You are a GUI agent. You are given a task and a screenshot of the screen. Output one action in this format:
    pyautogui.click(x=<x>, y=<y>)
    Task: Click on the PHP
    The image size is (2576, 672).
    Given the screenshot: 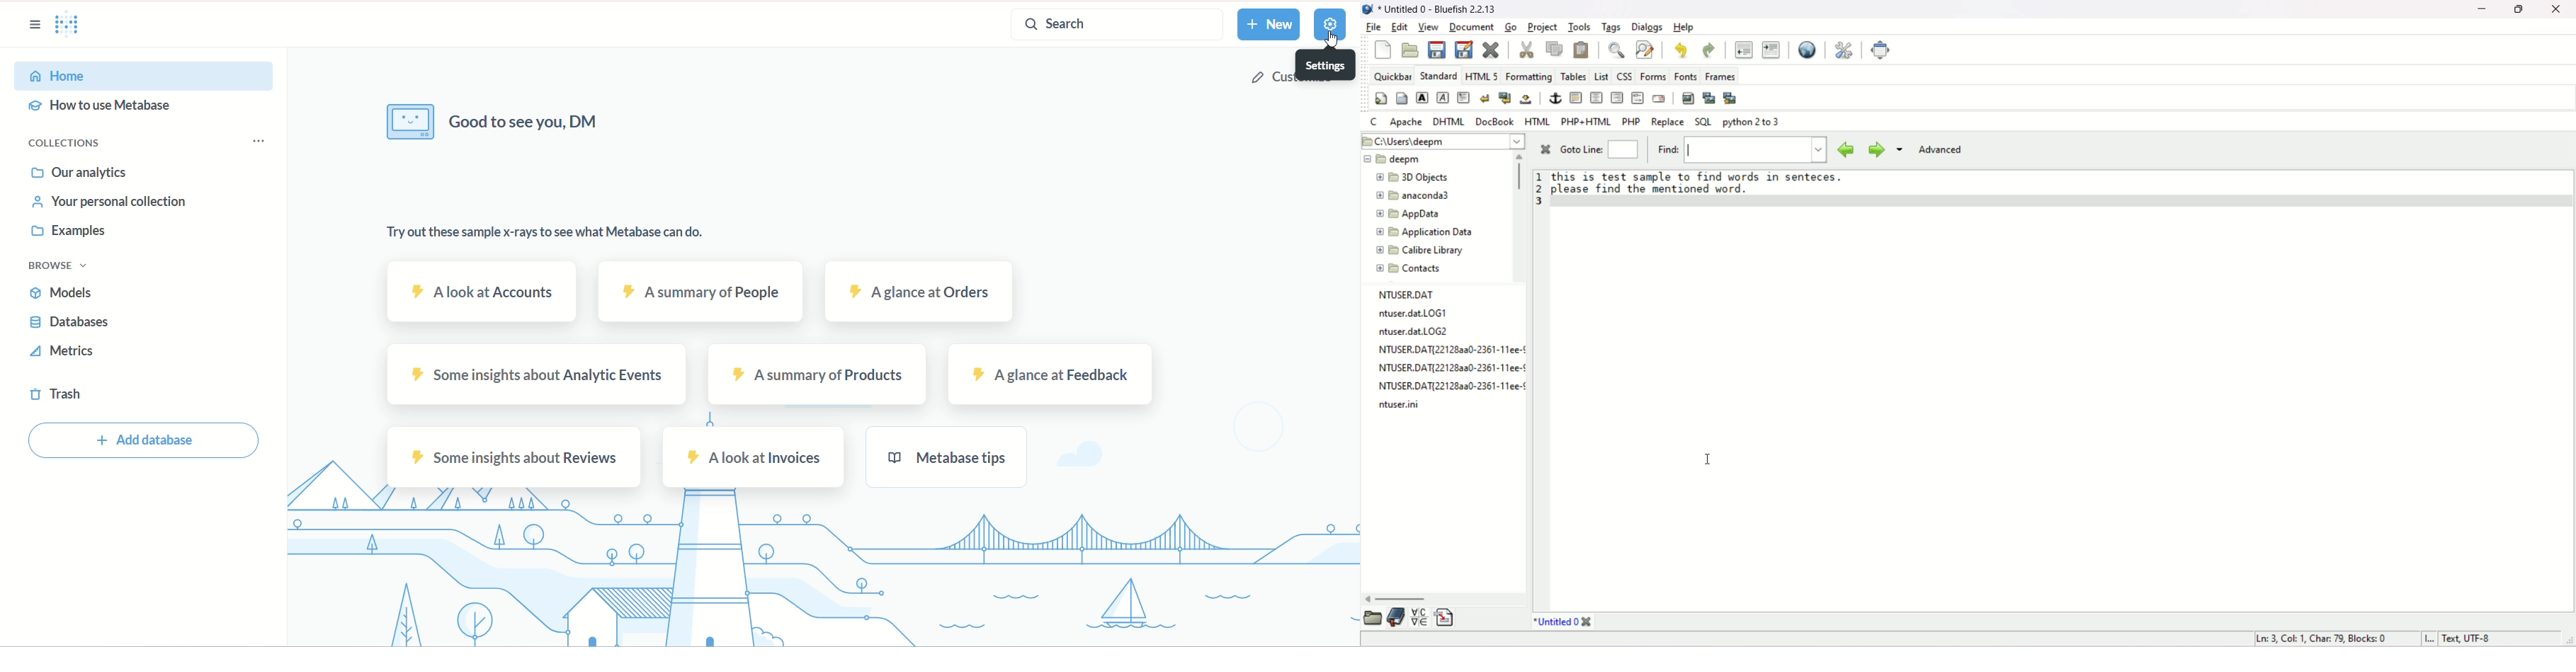 What is the action you would take?
    pyautogui.click(x=1631, y=121)
    